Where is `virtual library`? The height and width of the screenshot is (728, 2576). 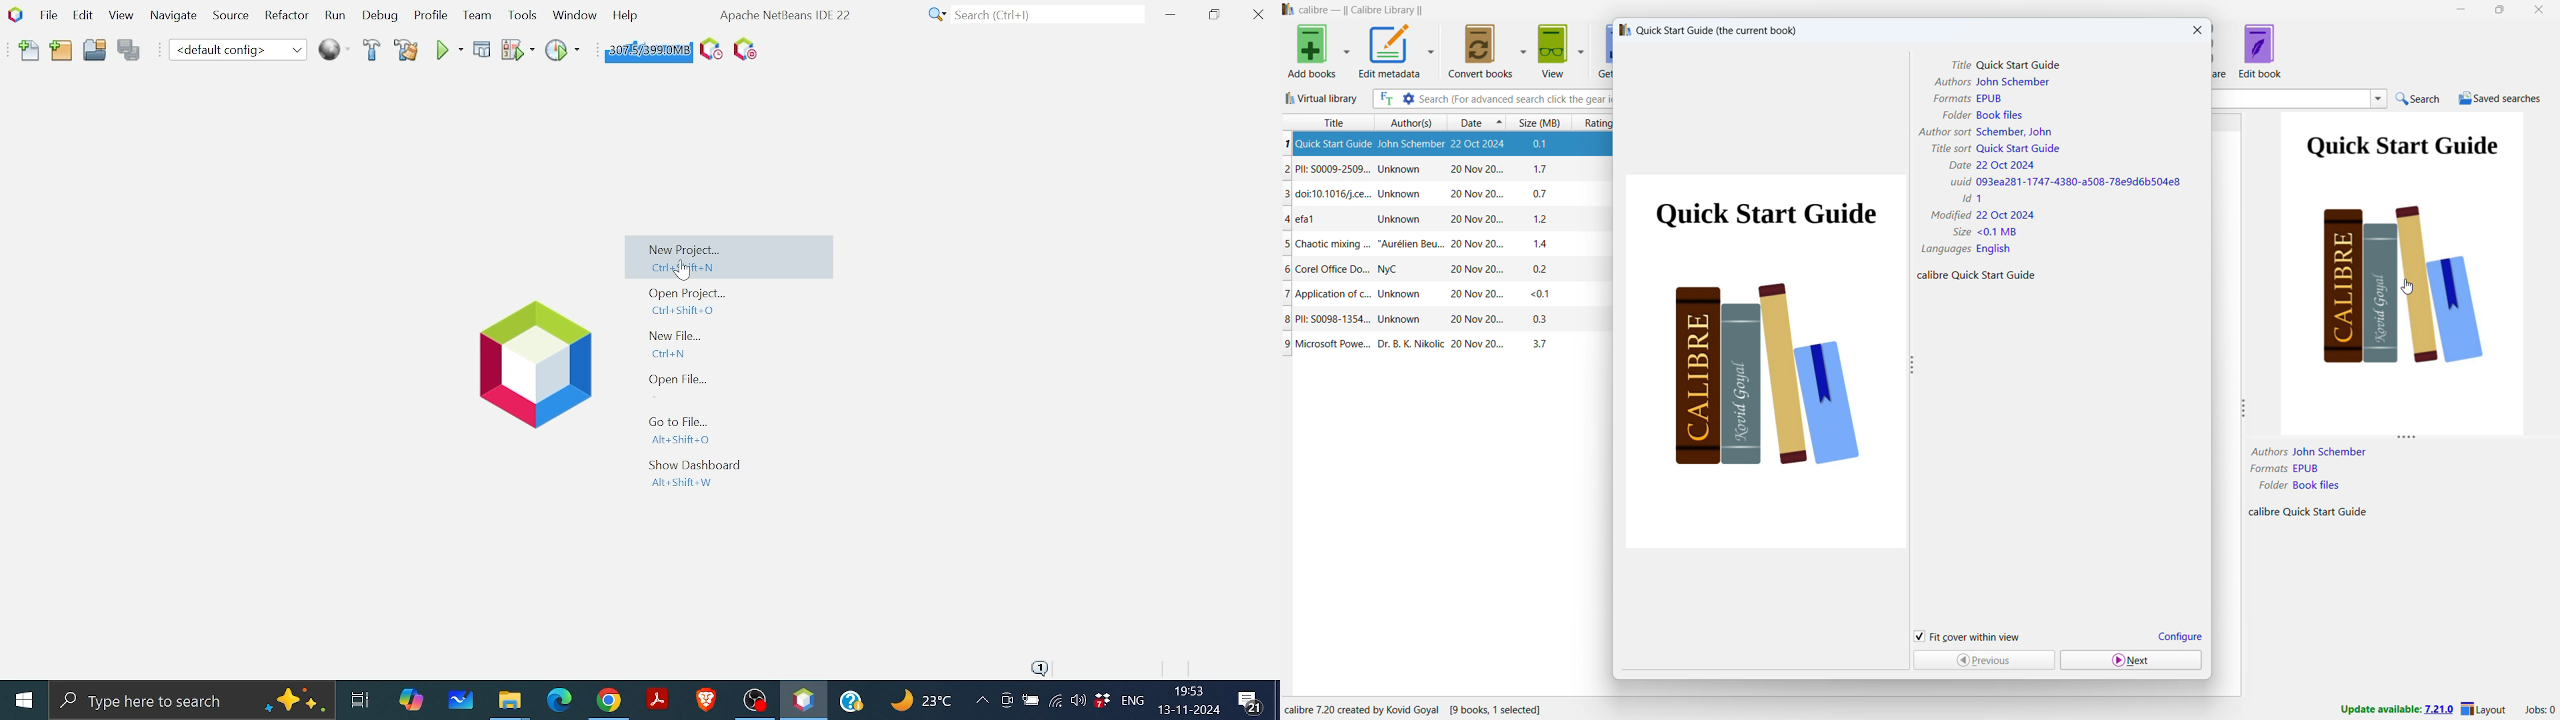
virtual library is located at coordinates (1321, 98).